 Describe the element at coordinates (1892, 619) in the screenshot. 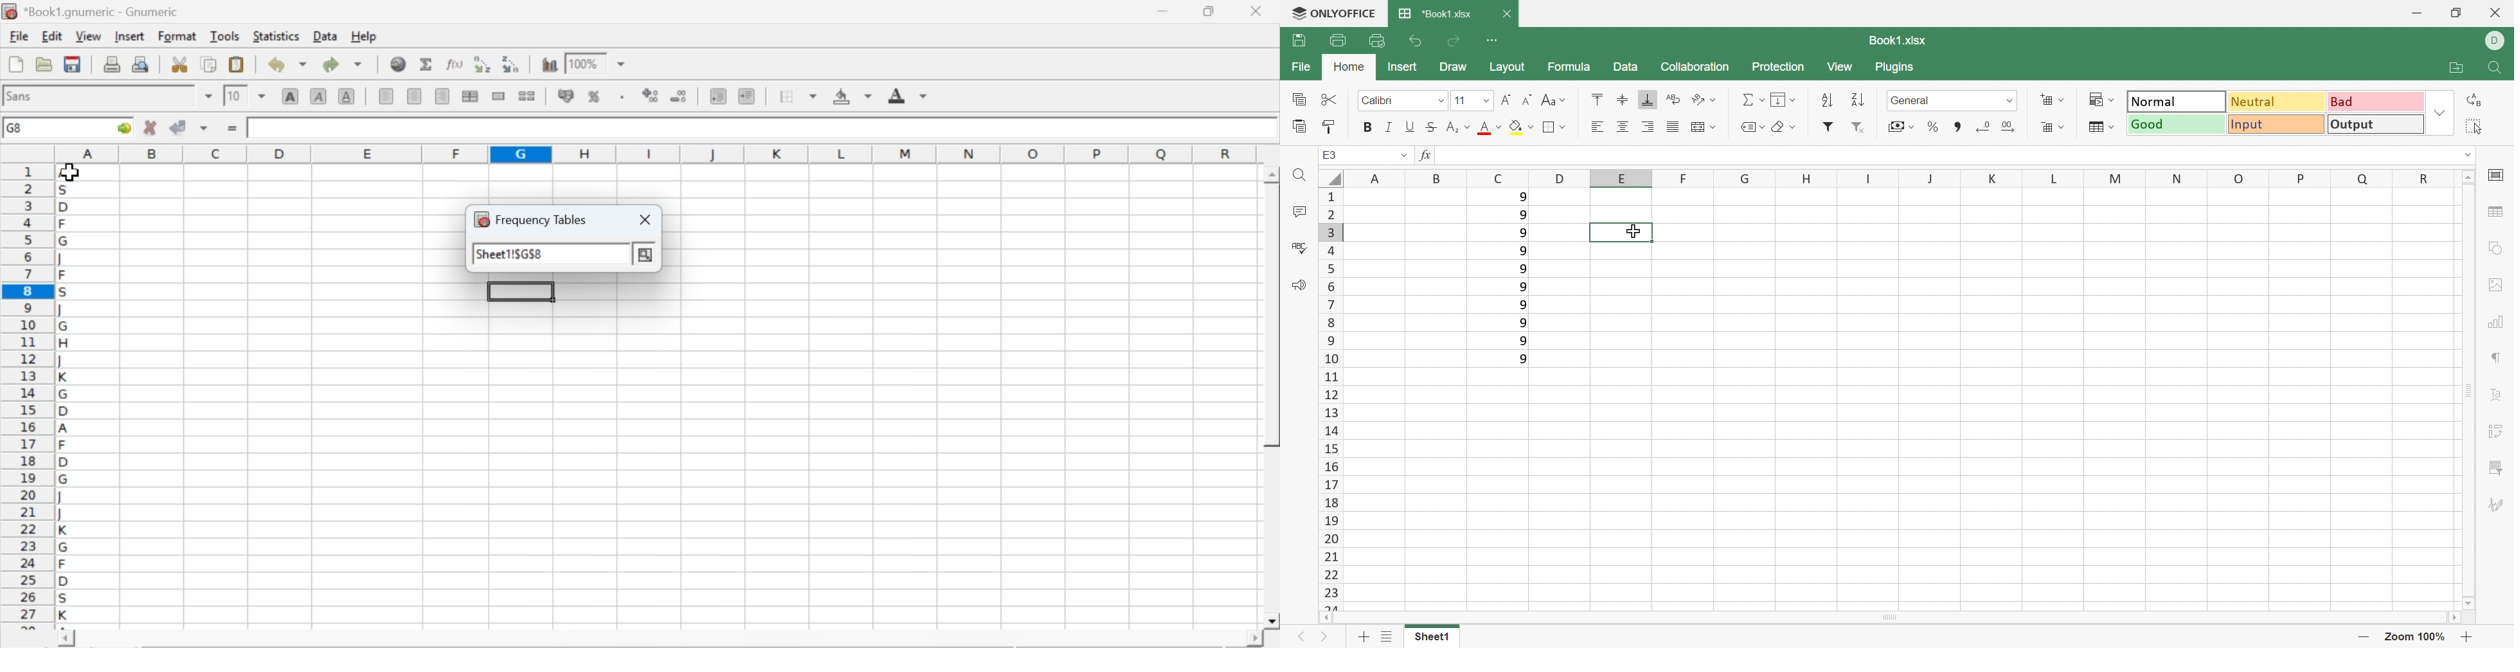

I see `Scroll Bar` at that location.